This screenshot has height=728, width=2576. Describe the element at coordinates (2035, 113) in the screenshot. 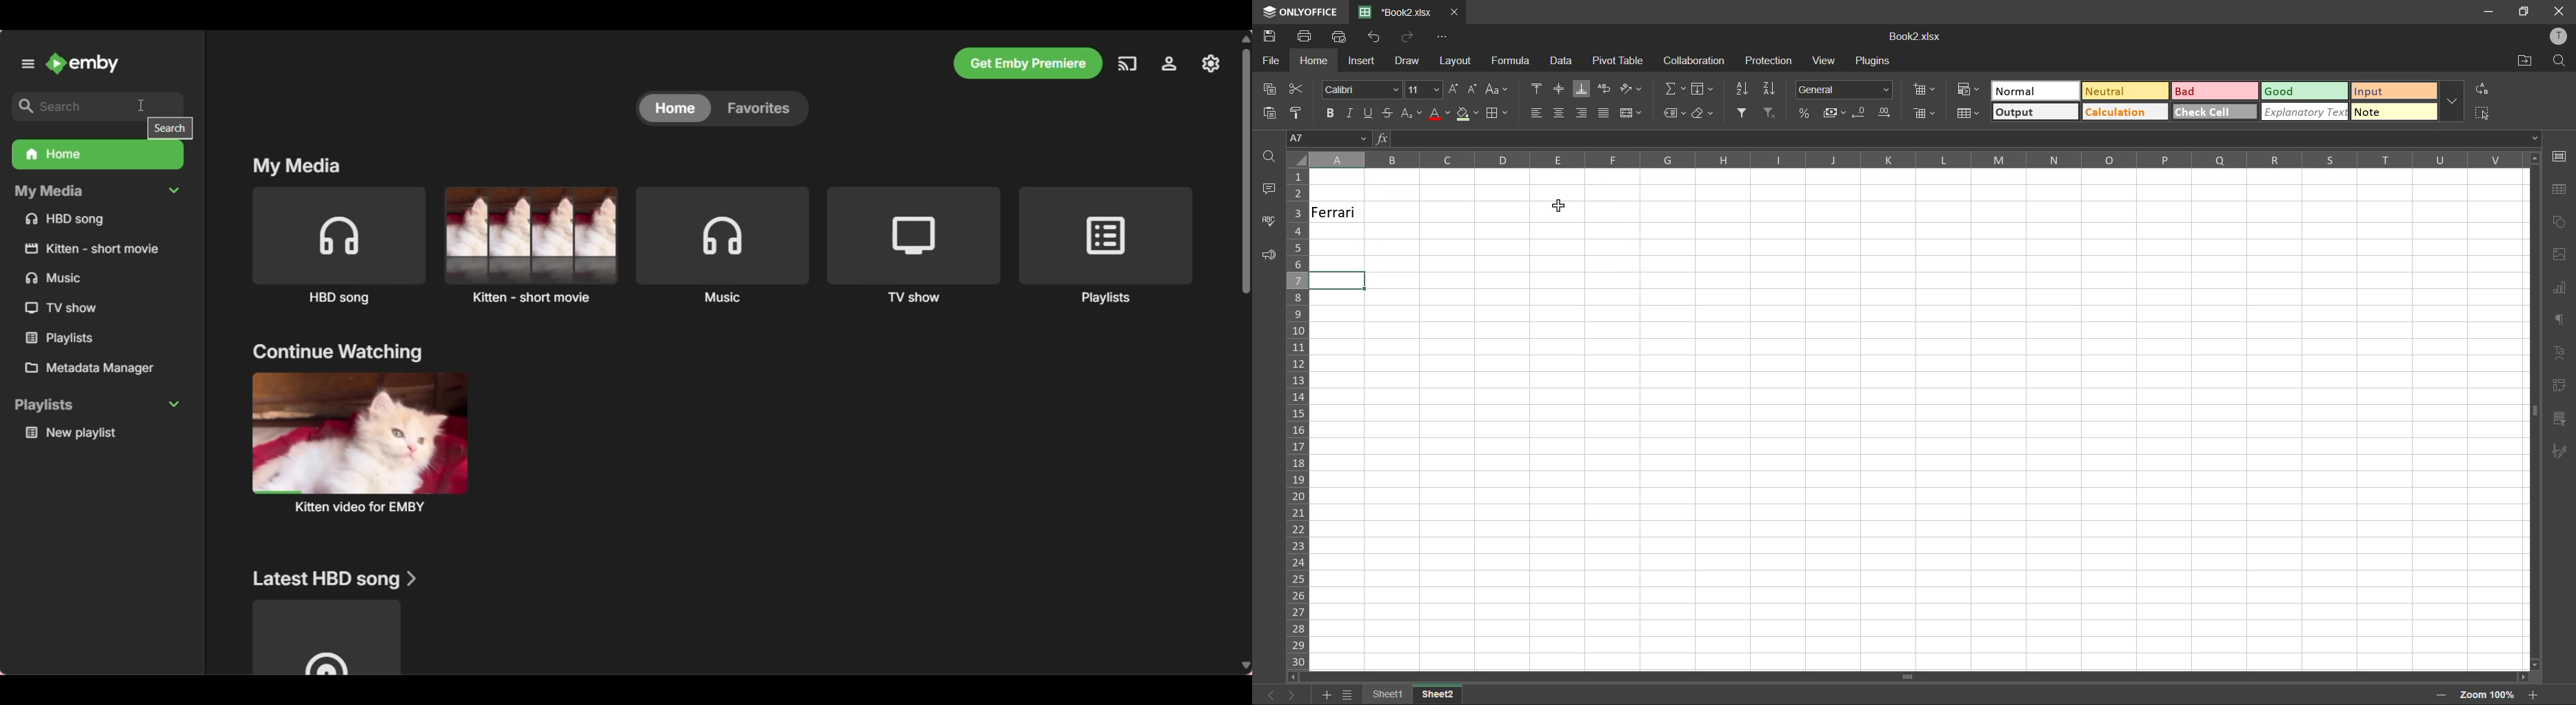

I see `output` at that location.